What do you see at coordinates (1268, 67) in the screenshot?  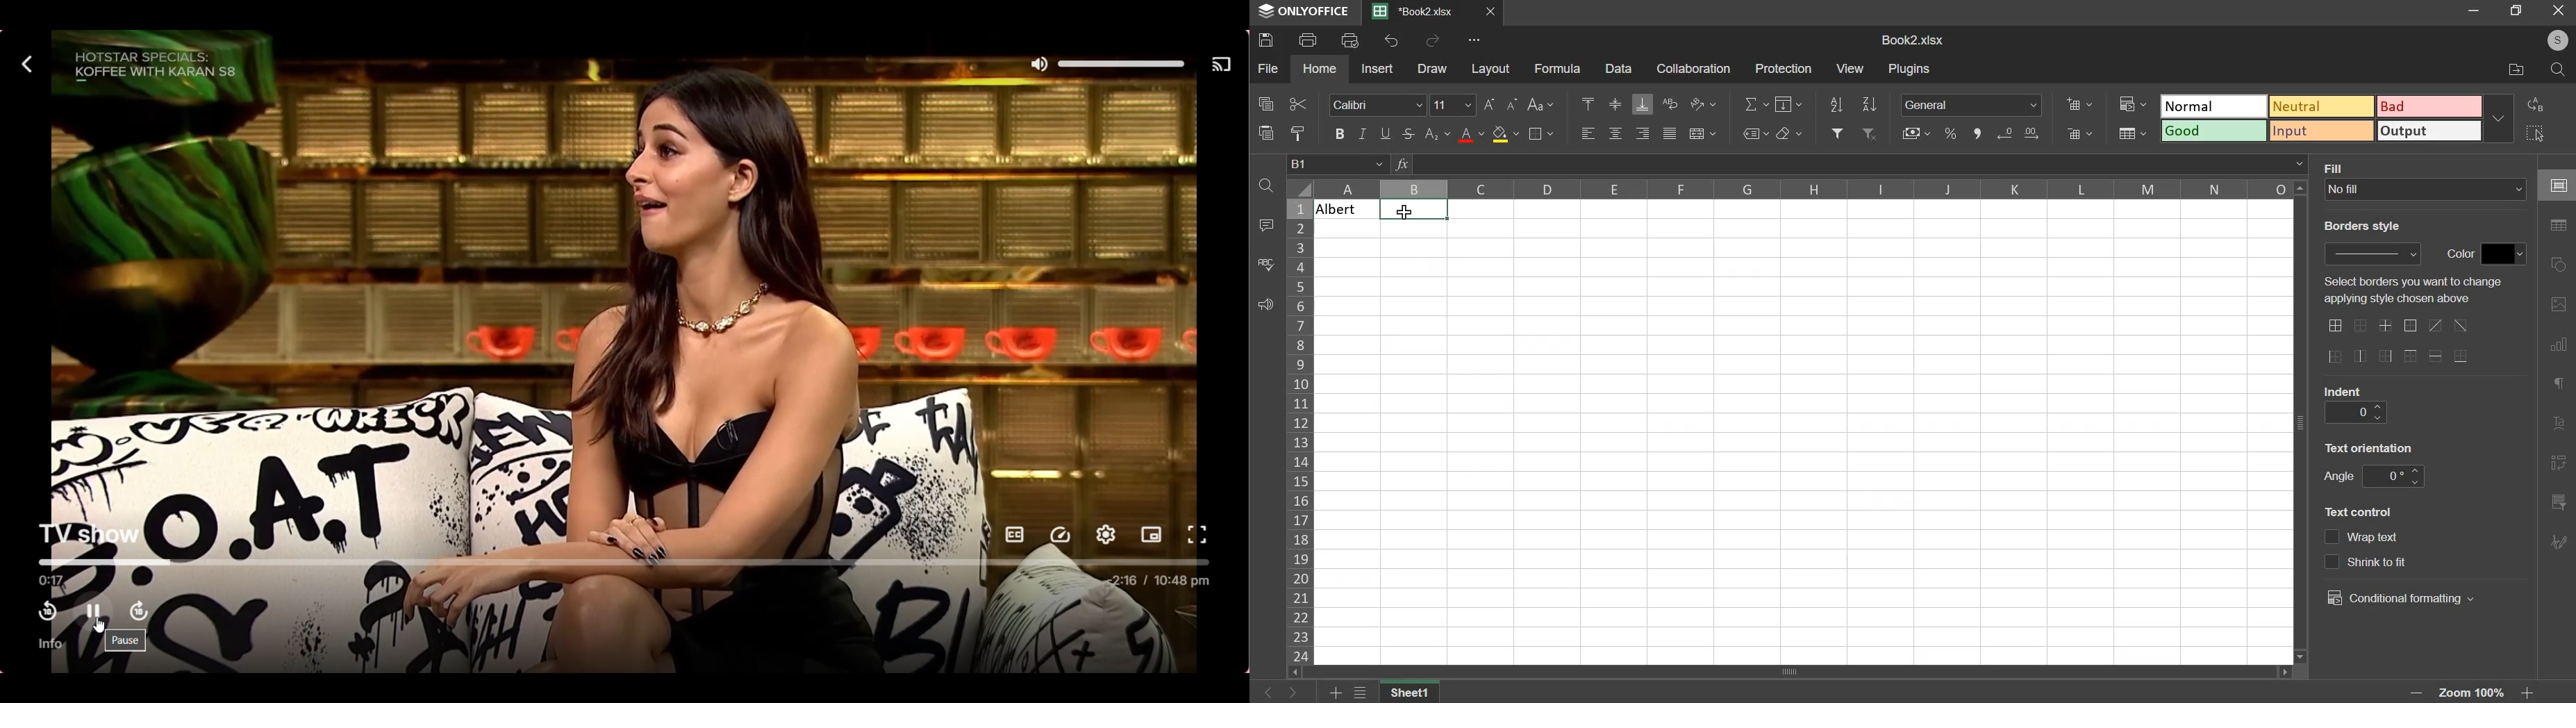 I see `file` at bounding box center [1268, 67].